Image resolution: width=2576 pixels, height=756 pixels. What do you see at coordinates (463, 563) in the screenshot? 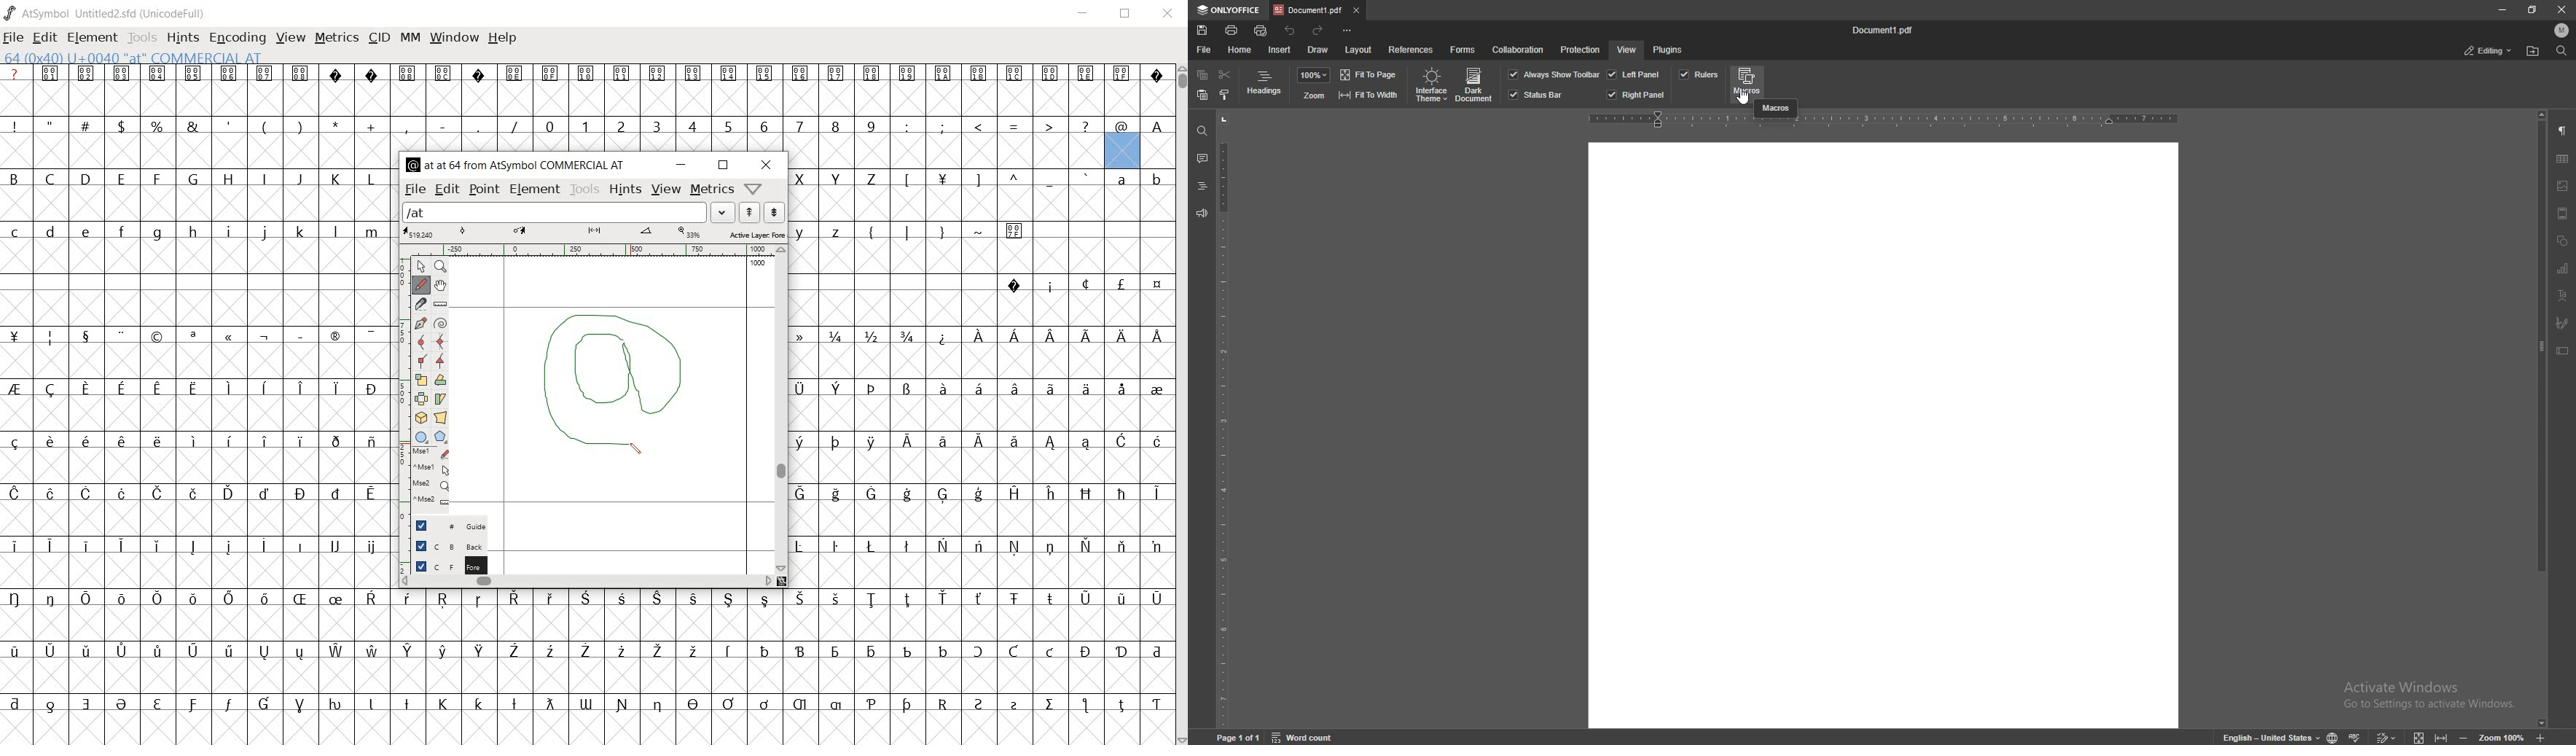
I see `foreground` at bounding box center [463, 563].